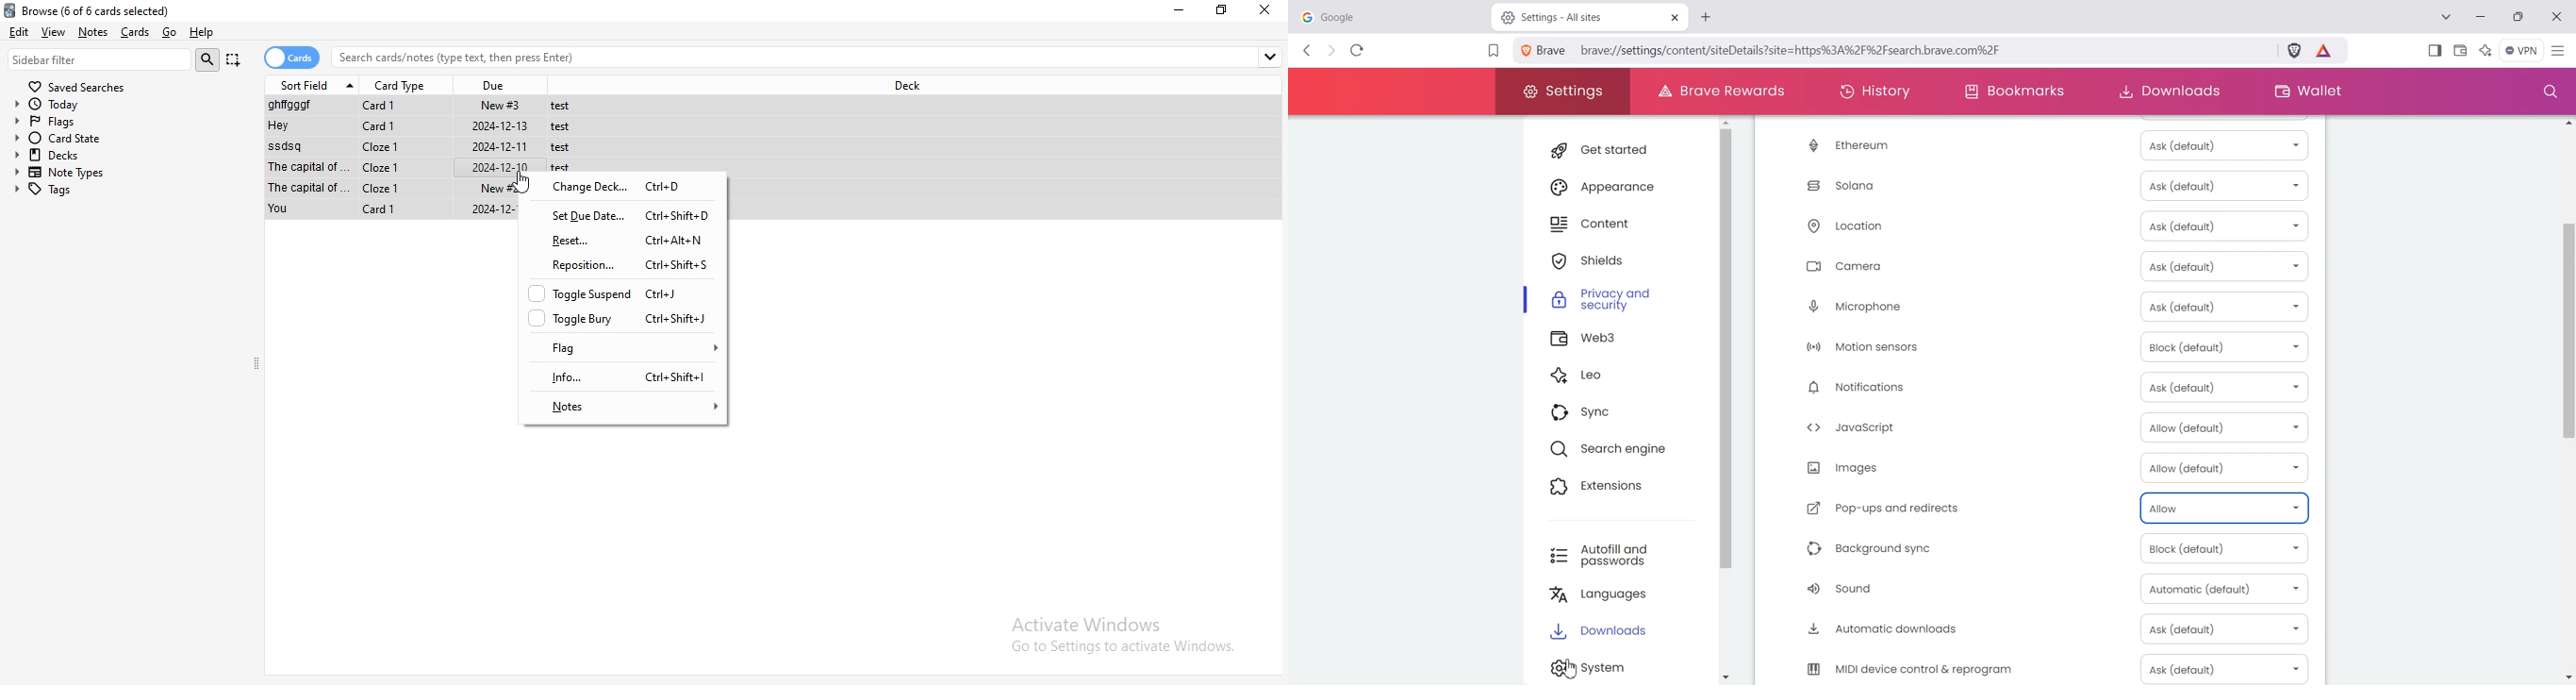 Image resolution: width=2576 pixels, height=700 pixels. I want to click on Back, so click(1308, 50).